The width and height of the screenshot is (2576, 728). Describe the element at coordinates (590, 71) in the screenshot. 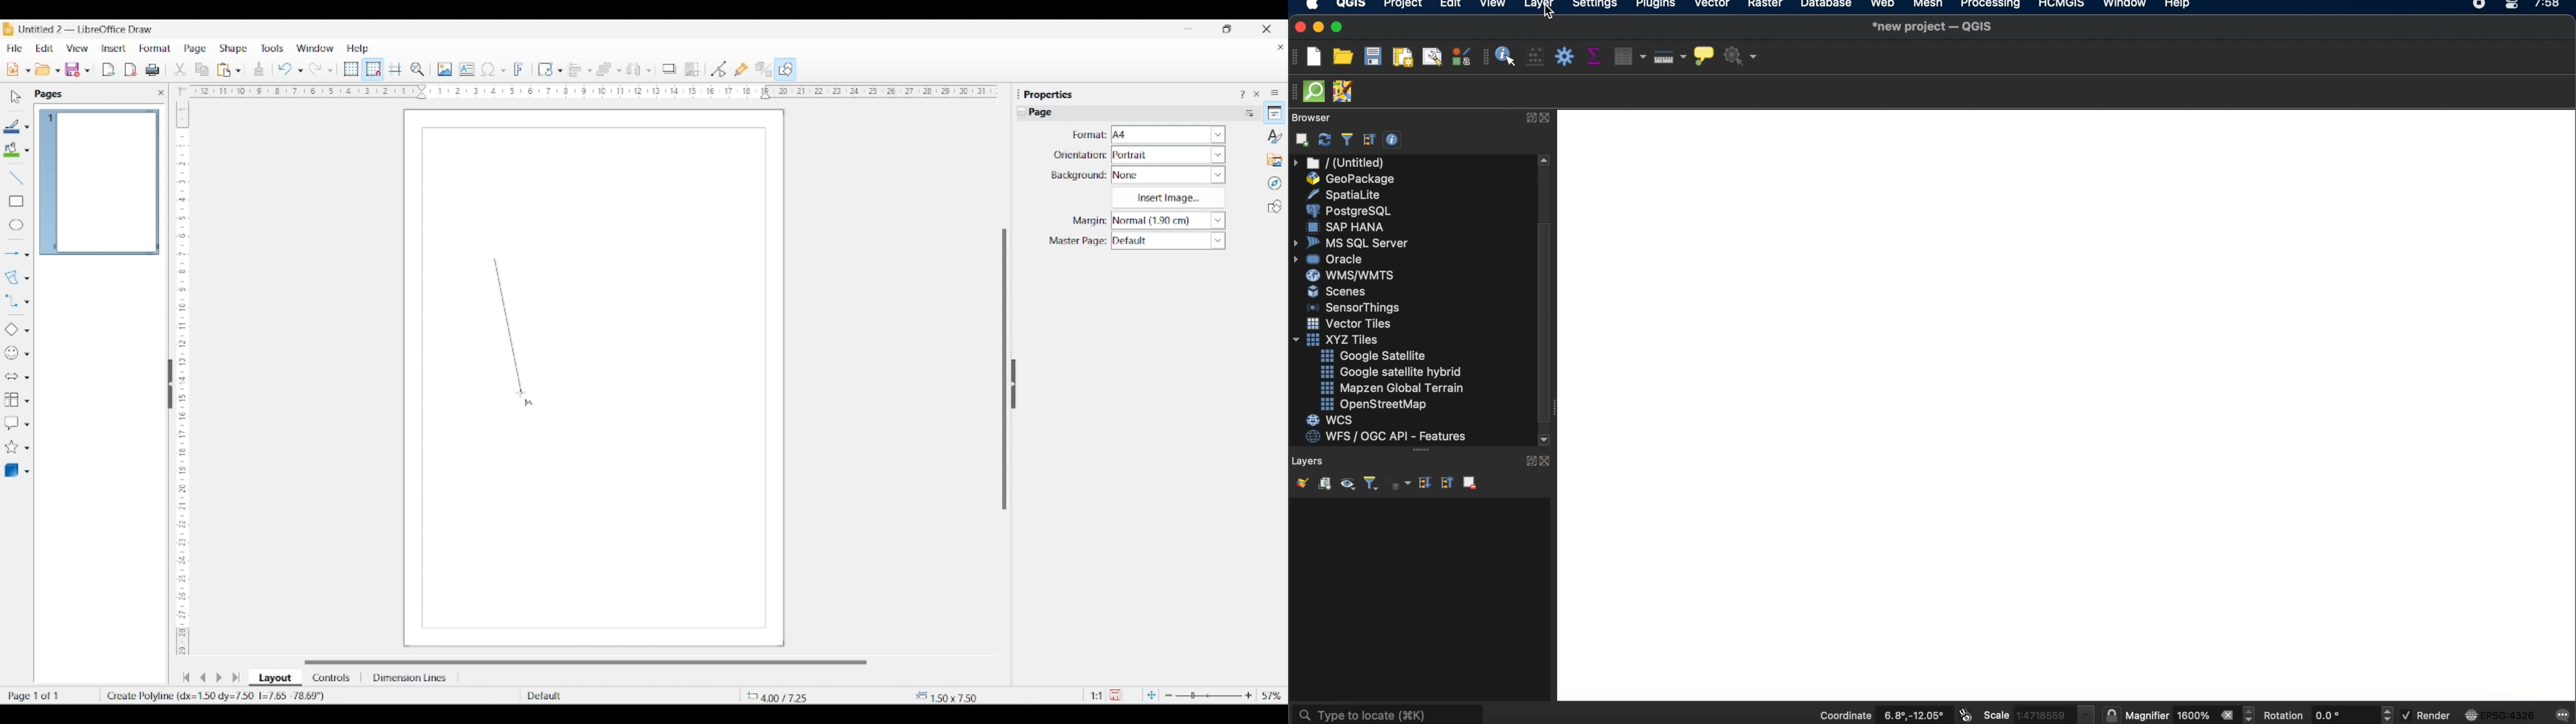

I see `Align object options` at that location.